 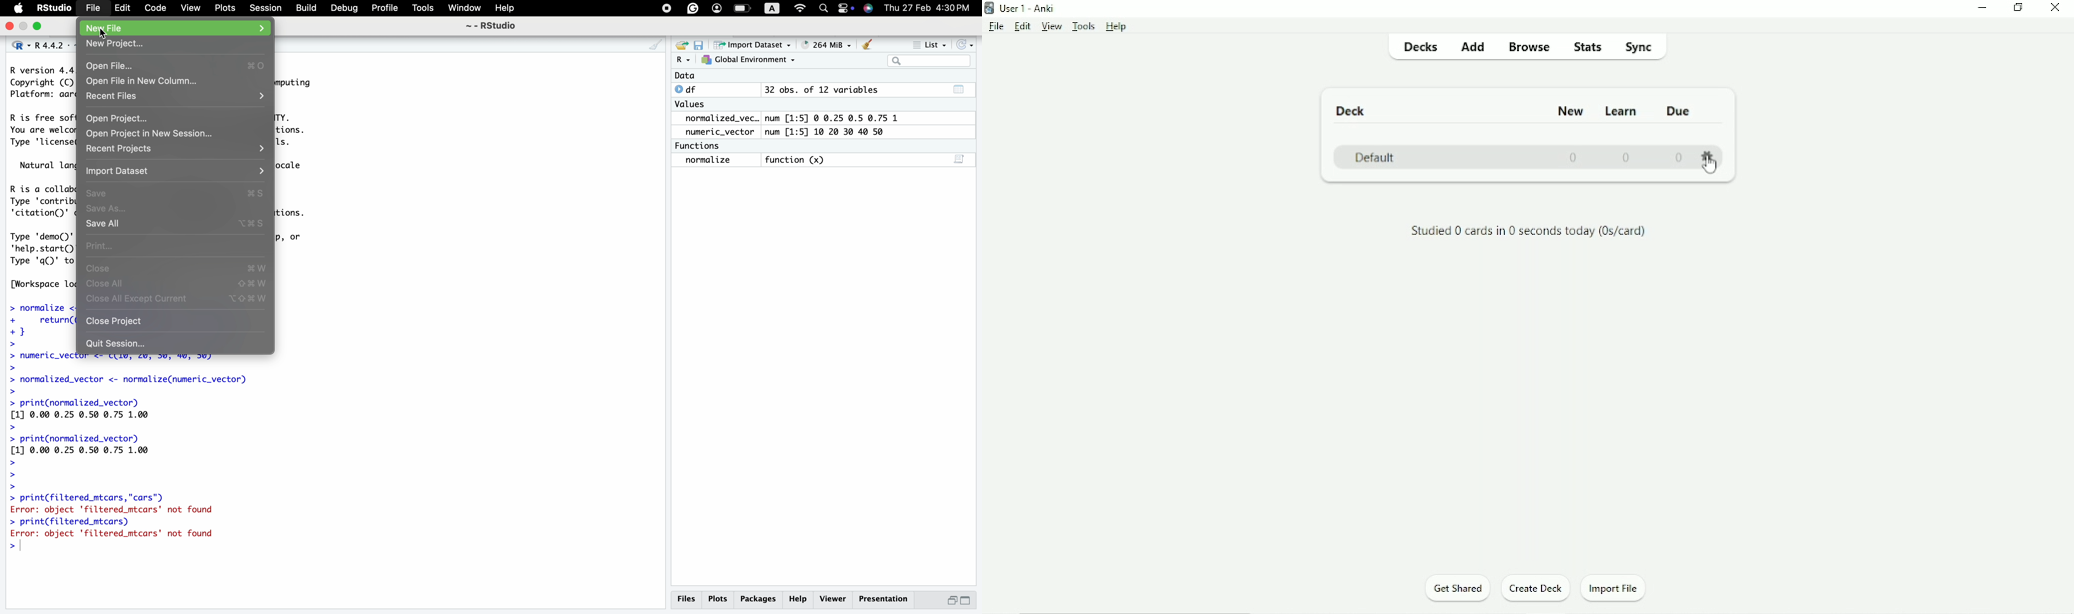 What do you see at coordinates (1529, 49) in the screenshot?
I see `Browse` at bounding box center [1529, 49].